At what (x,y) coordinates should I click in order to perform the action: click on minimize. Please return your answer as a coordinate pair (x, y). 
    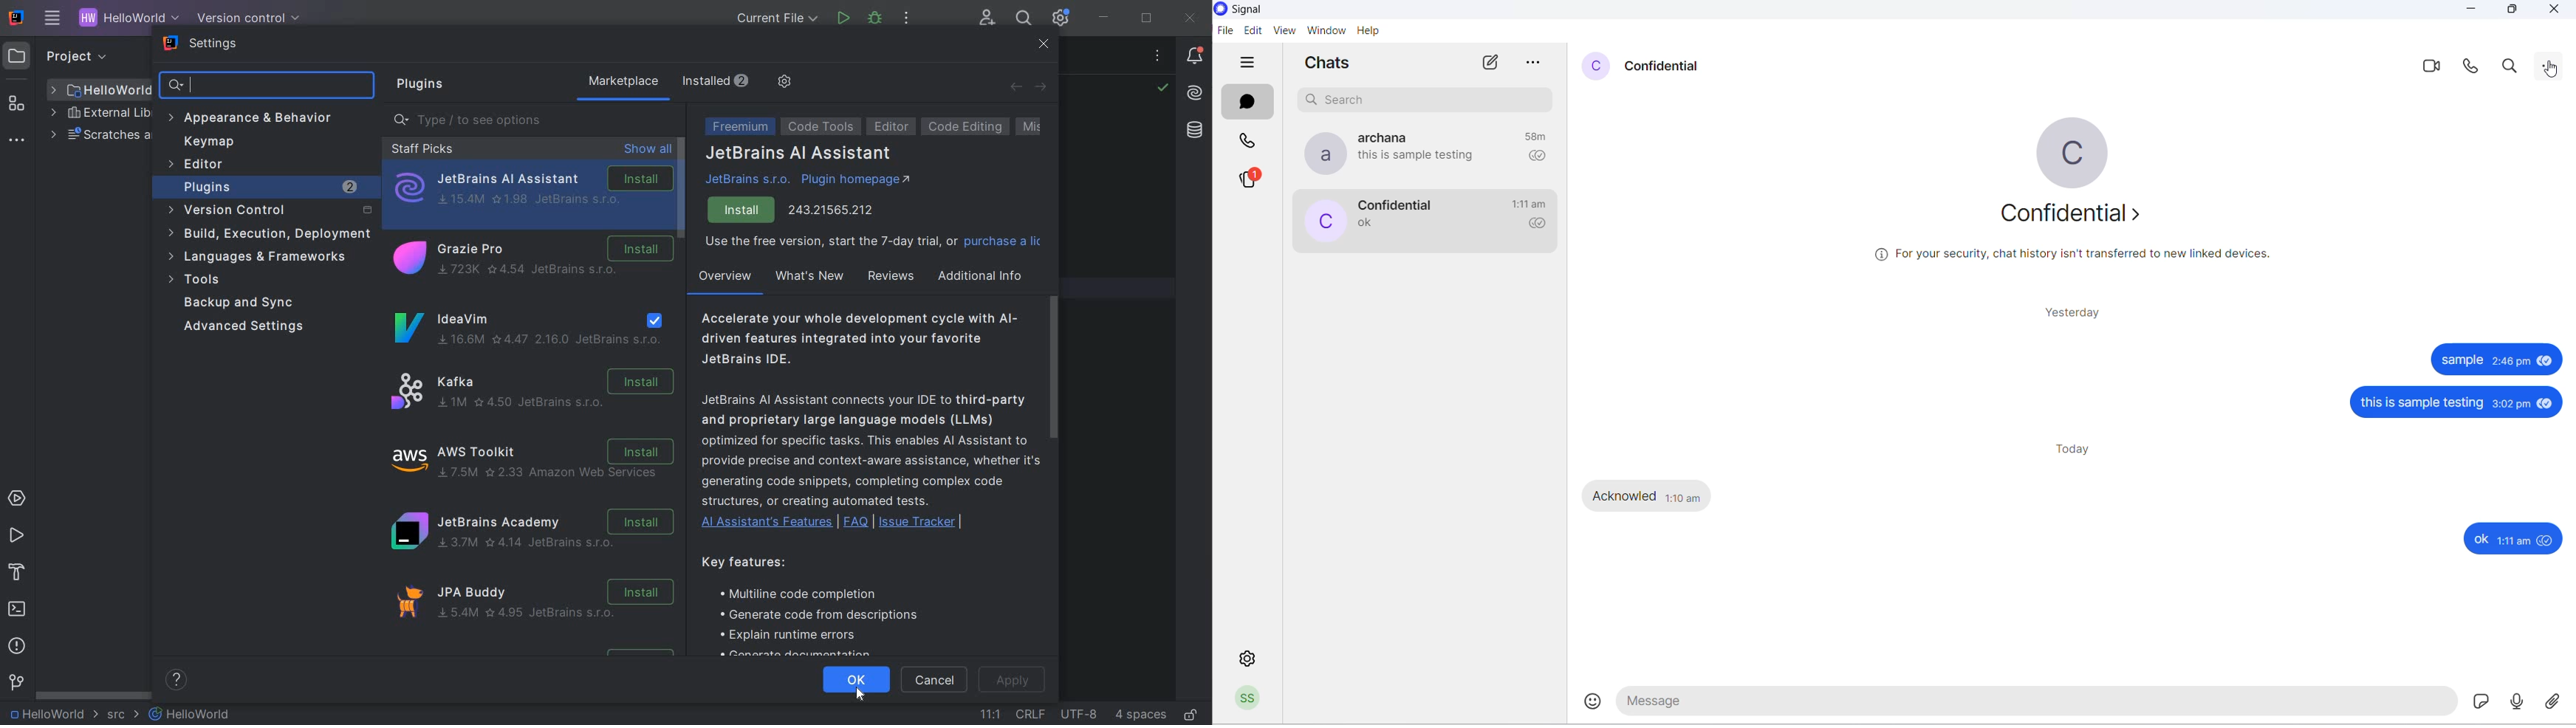
    Looking at the image, I should click on (2470, 12).